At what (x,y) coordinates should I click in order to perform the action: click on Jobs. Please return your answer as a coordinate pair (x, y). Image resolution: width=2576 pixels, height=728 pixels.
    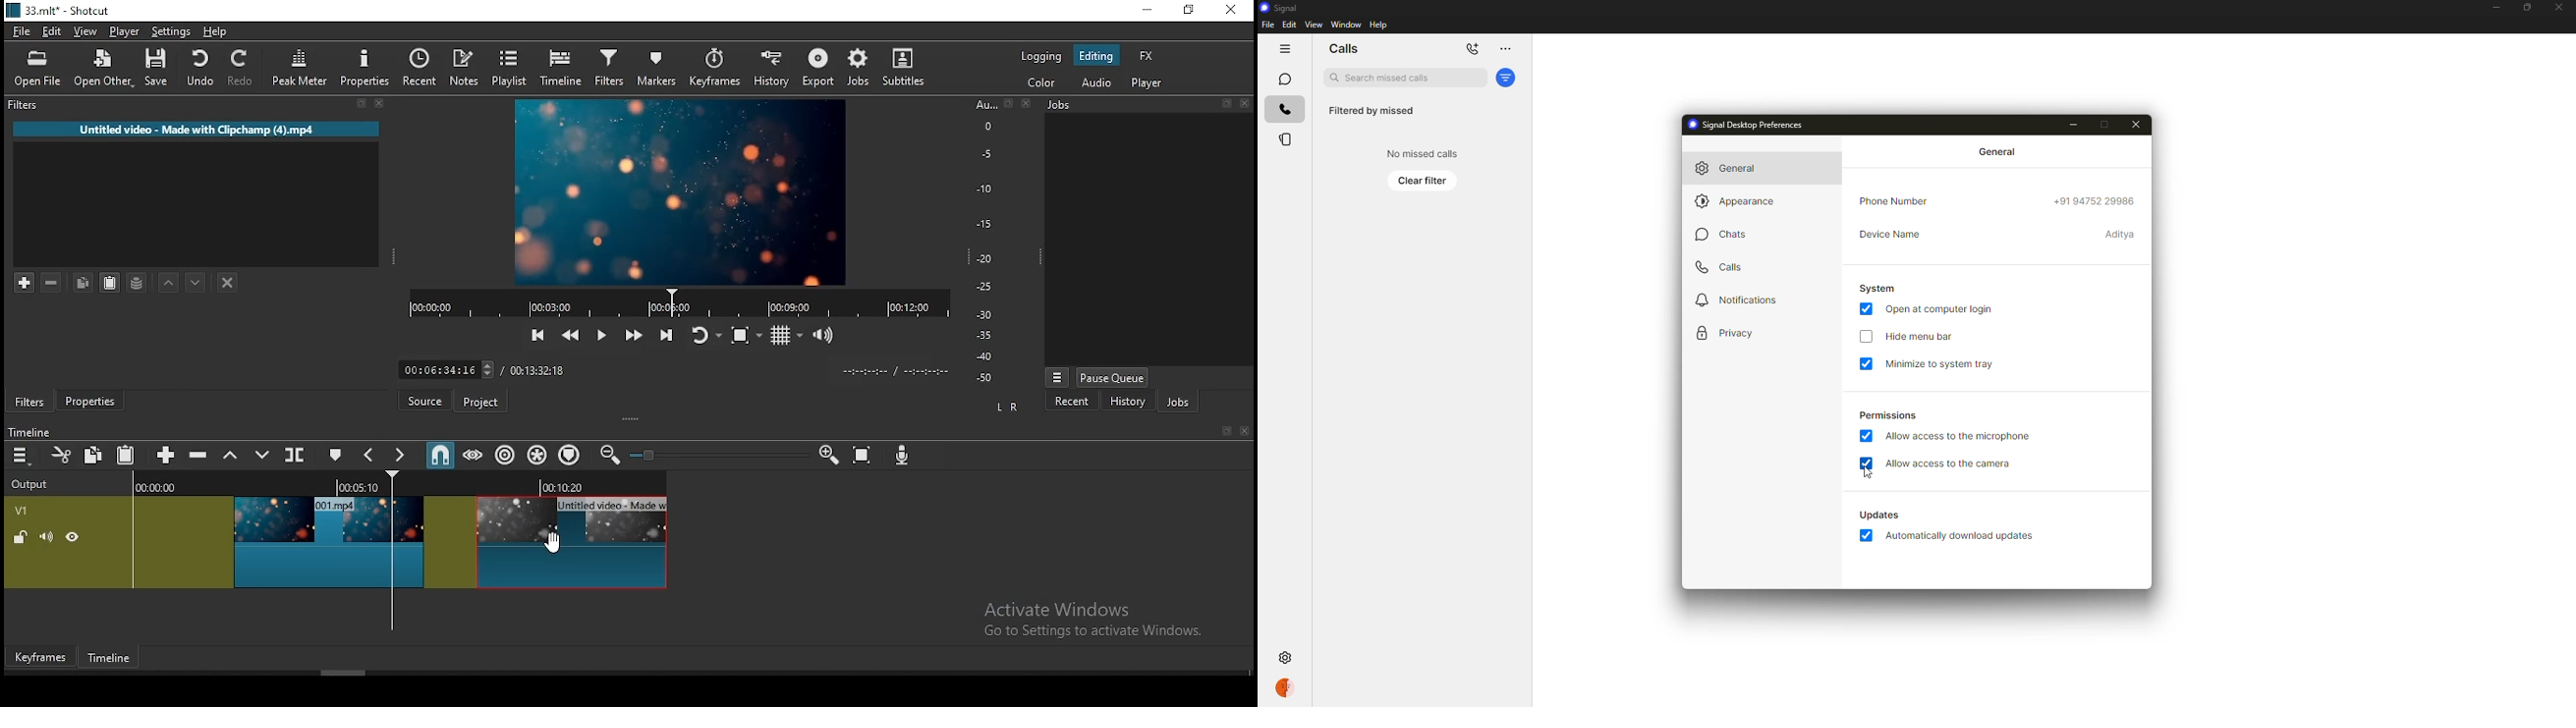
    Looking at the image, I should click on (1067, 108).